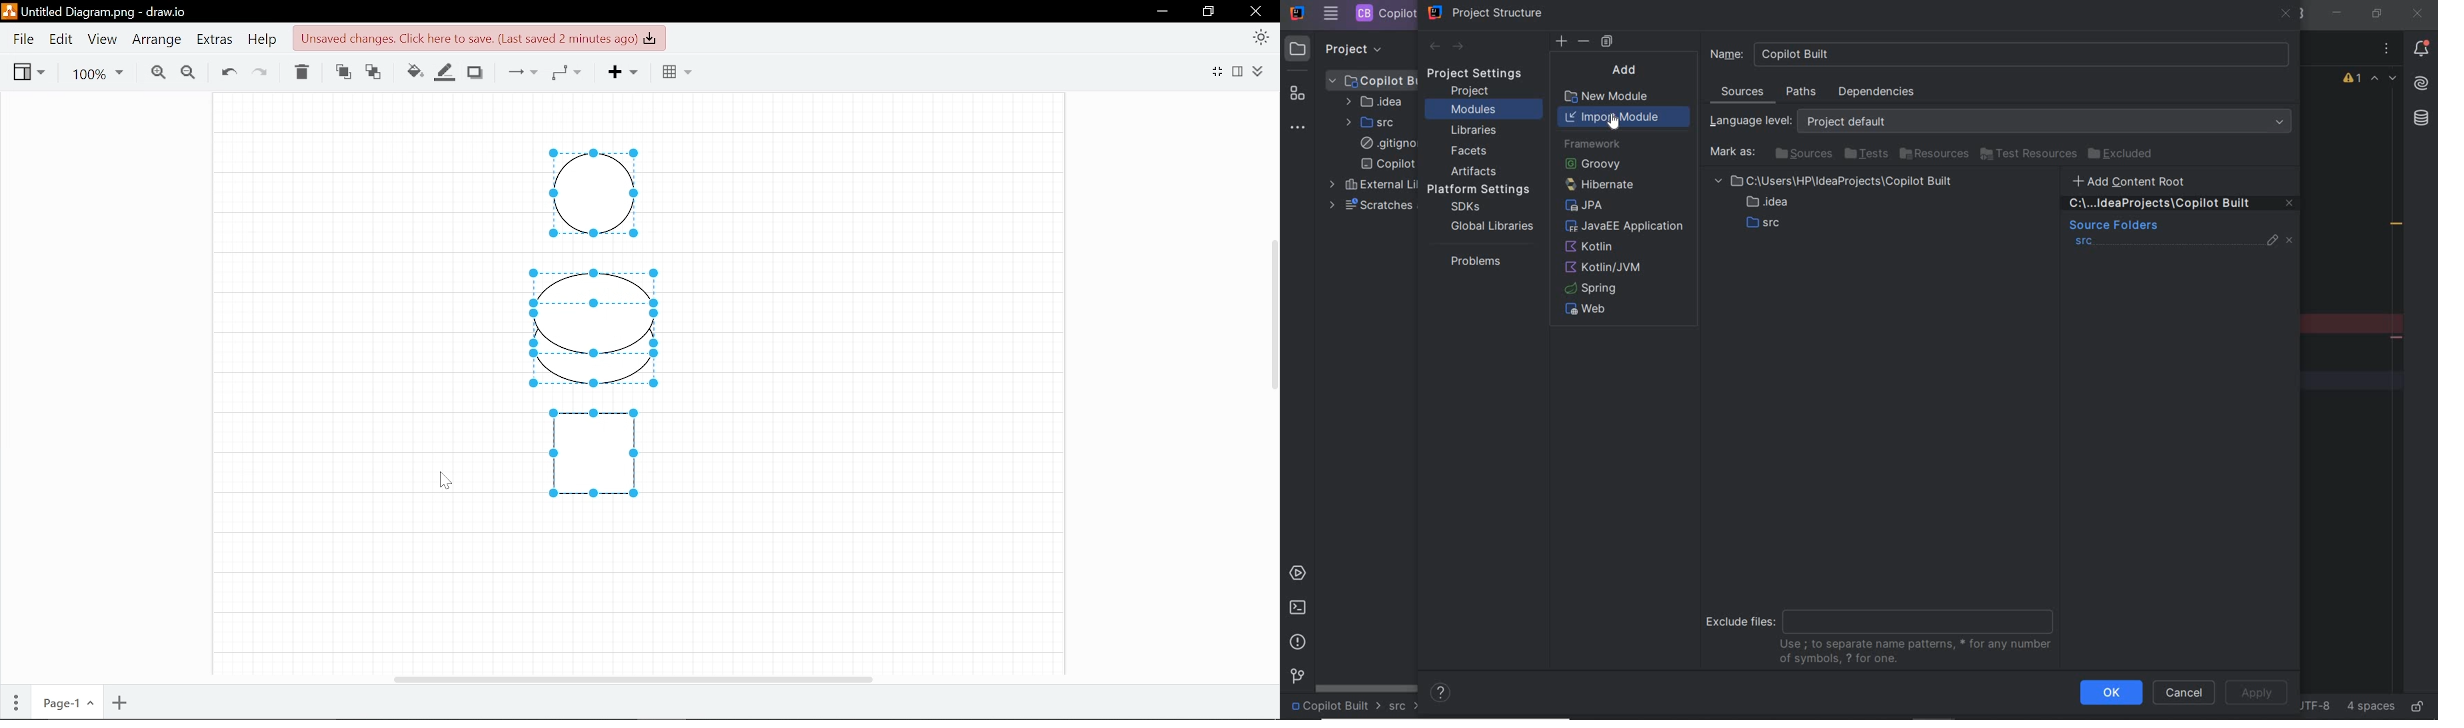 This screenshot has height=728, width=2464. I want to click on Restore down, so click(1207, 12).